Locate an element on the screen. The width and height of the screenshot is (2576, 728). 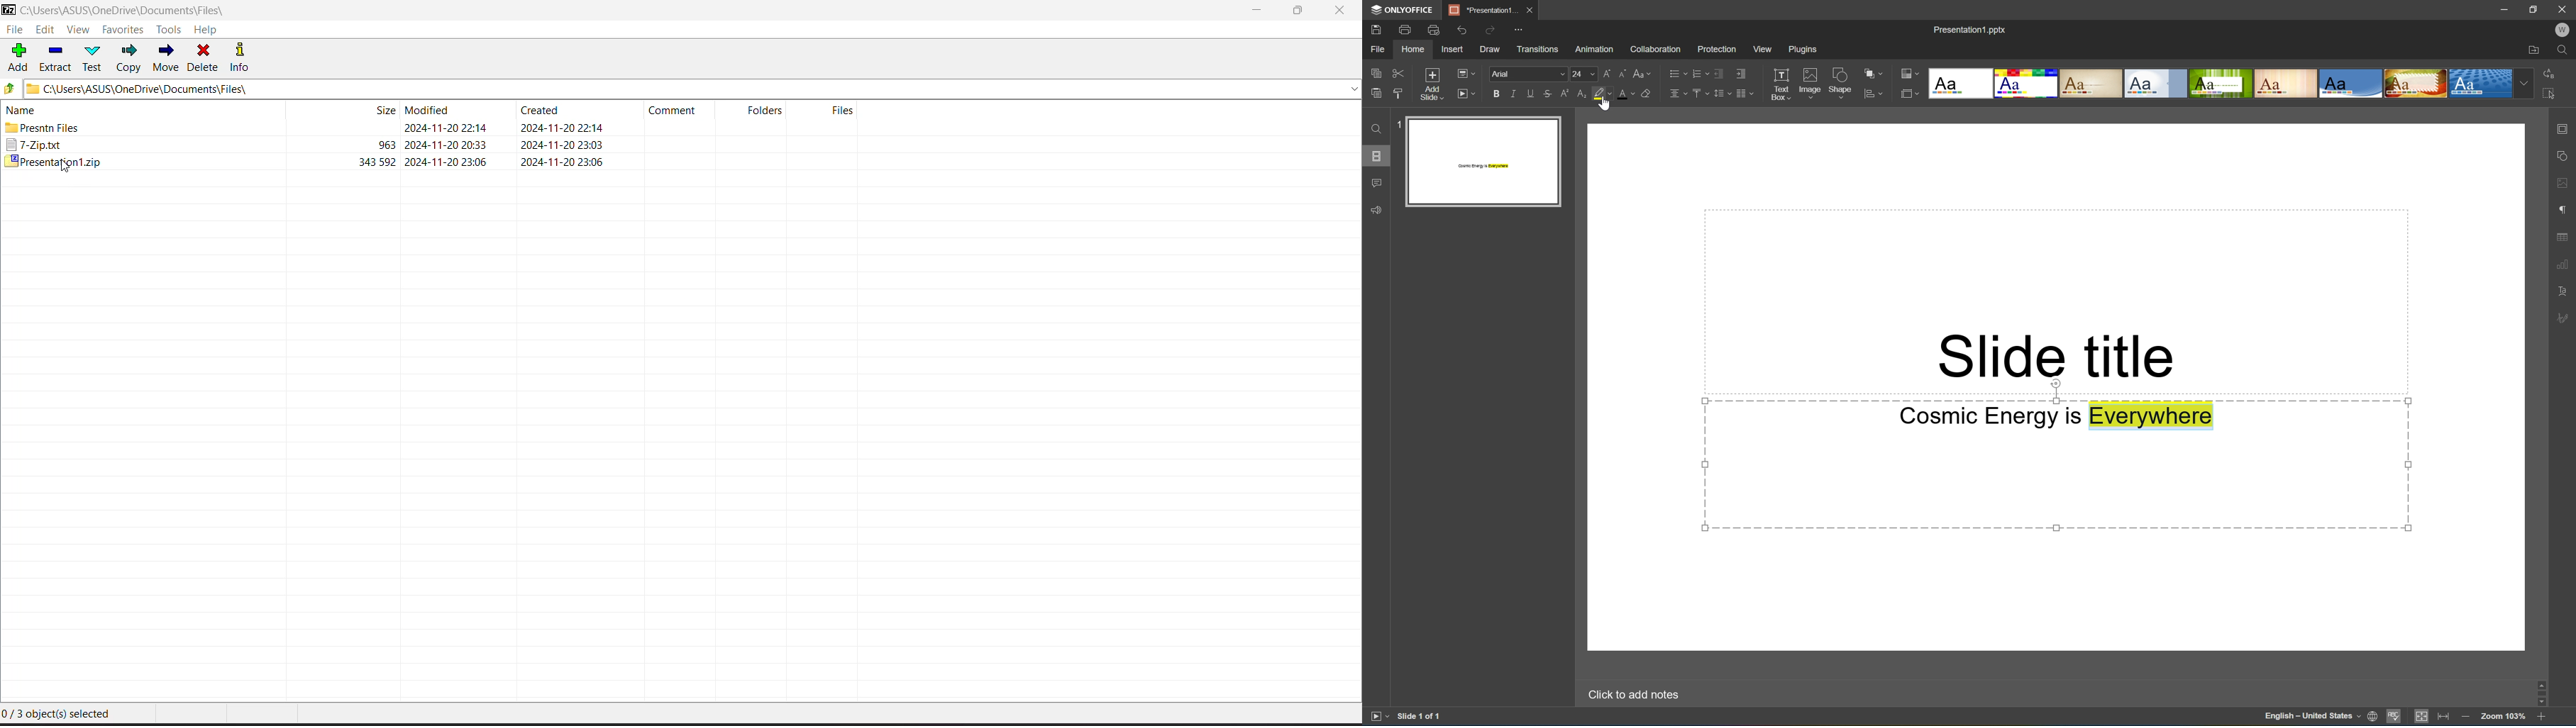
Find is located at coordinates (2564, 51).